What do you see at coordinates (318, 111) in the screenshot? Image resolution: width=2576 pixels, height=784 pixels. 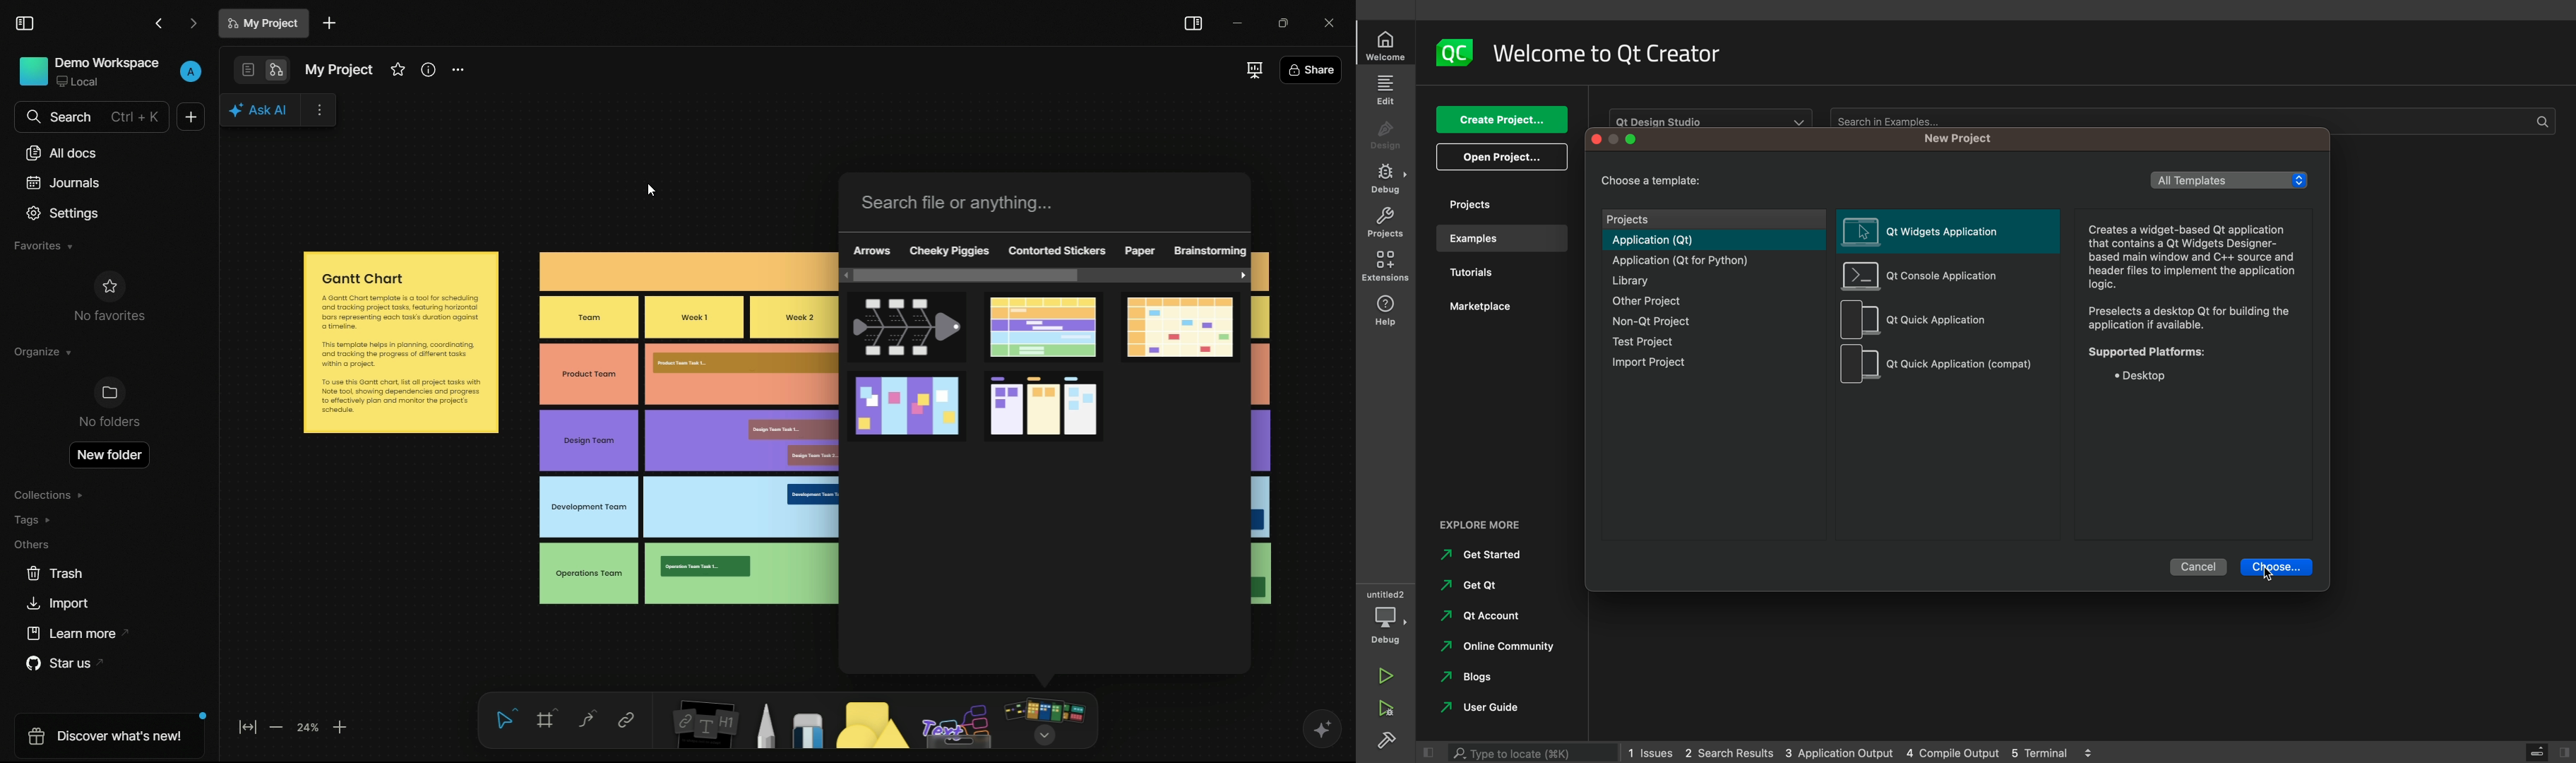 I see `More Options` at bounding box center [318, 111].